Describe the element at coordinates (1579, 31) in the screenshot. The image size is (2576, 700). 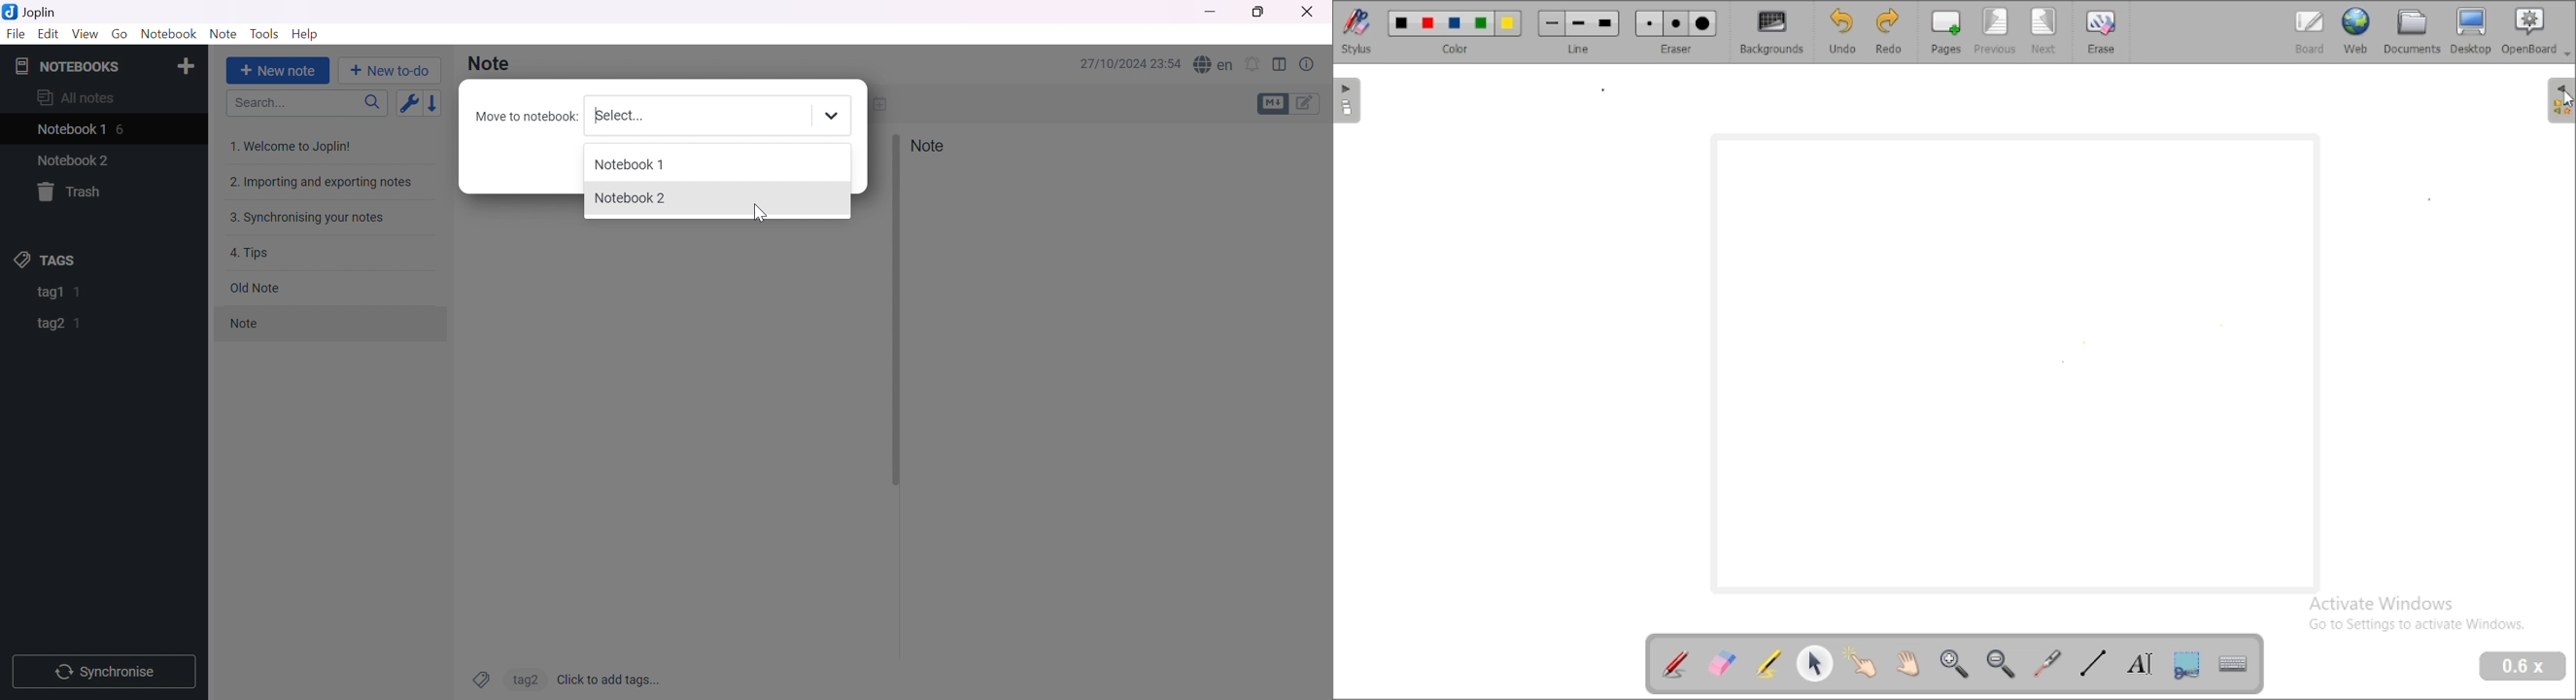
I see `line` at that location.